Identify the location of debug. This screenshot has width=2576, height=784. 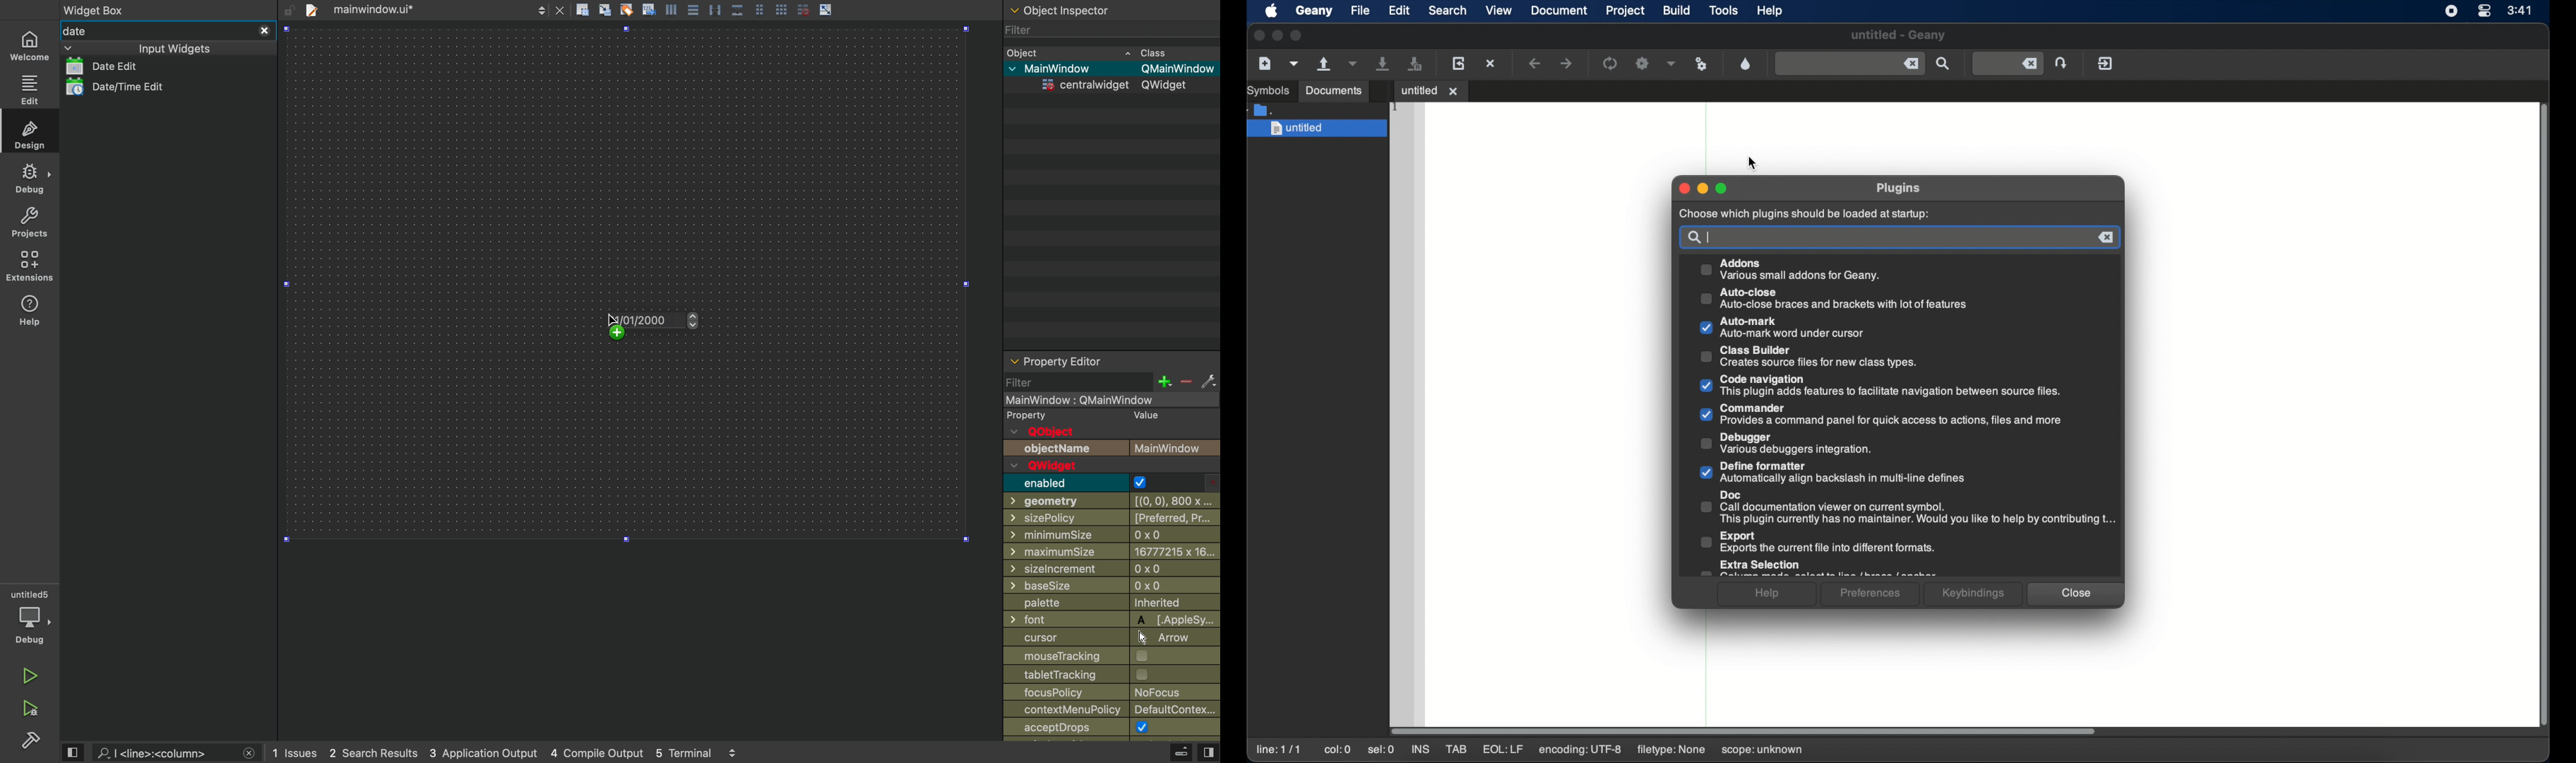
(30, 617).